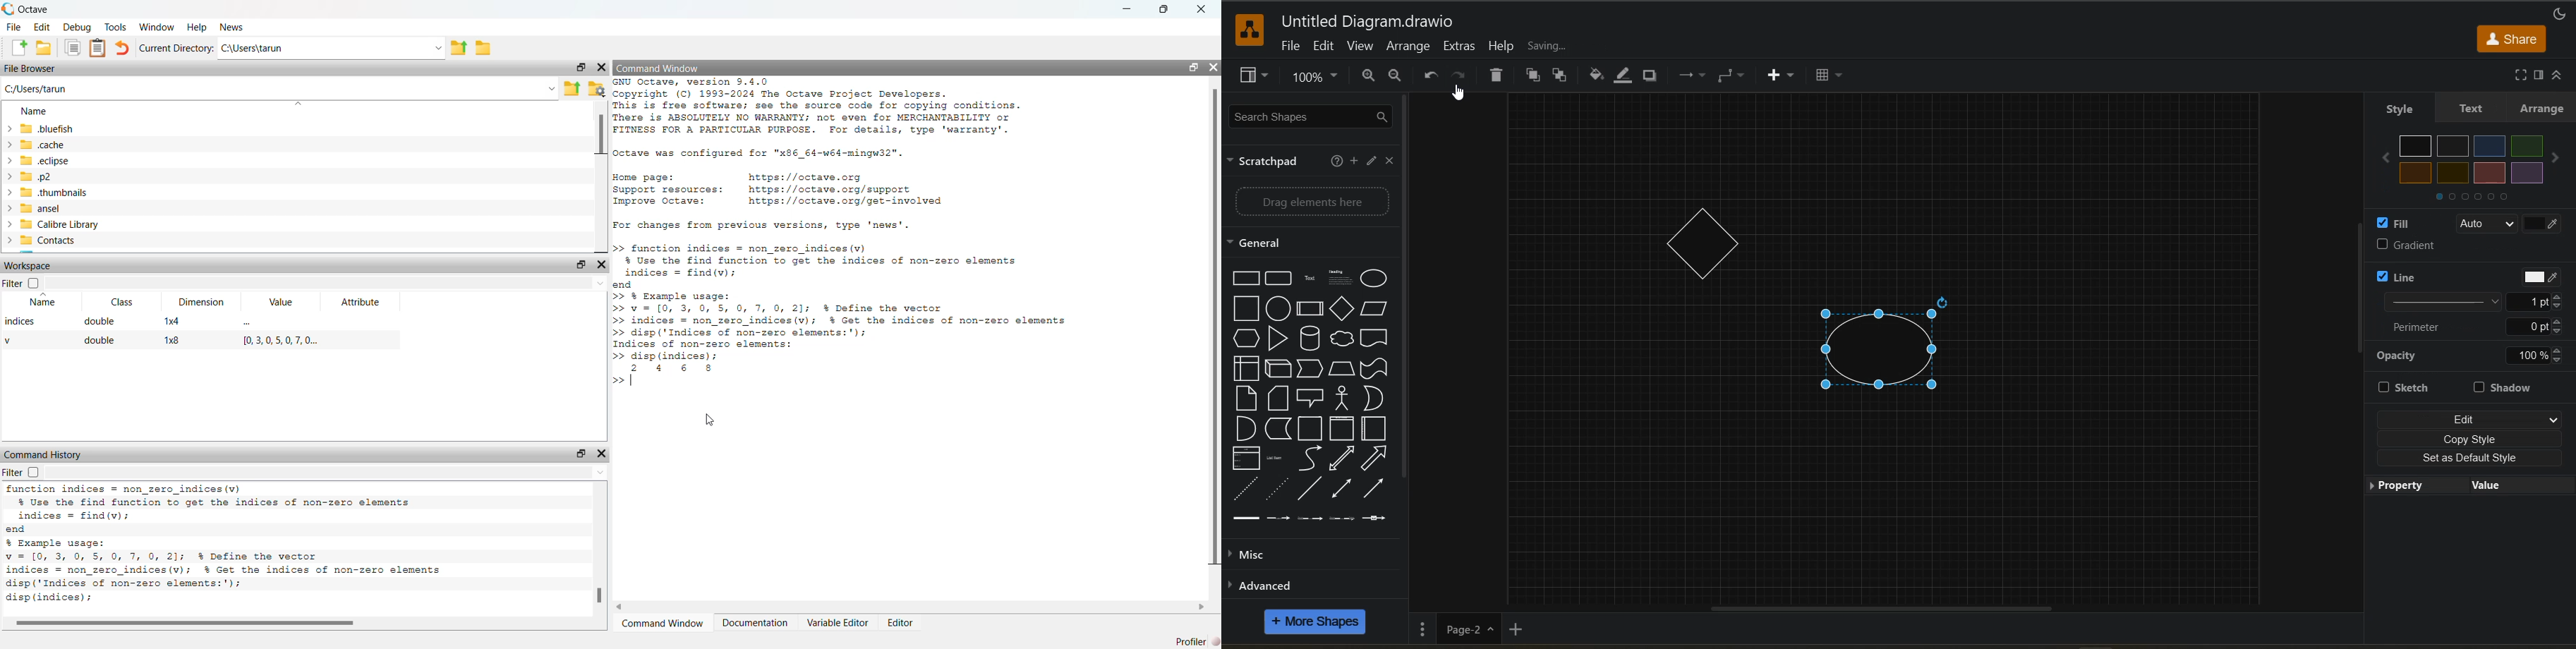  Describe the element at coordinates (2470, 328) in the screenshot. I see `perimeter` at that location.